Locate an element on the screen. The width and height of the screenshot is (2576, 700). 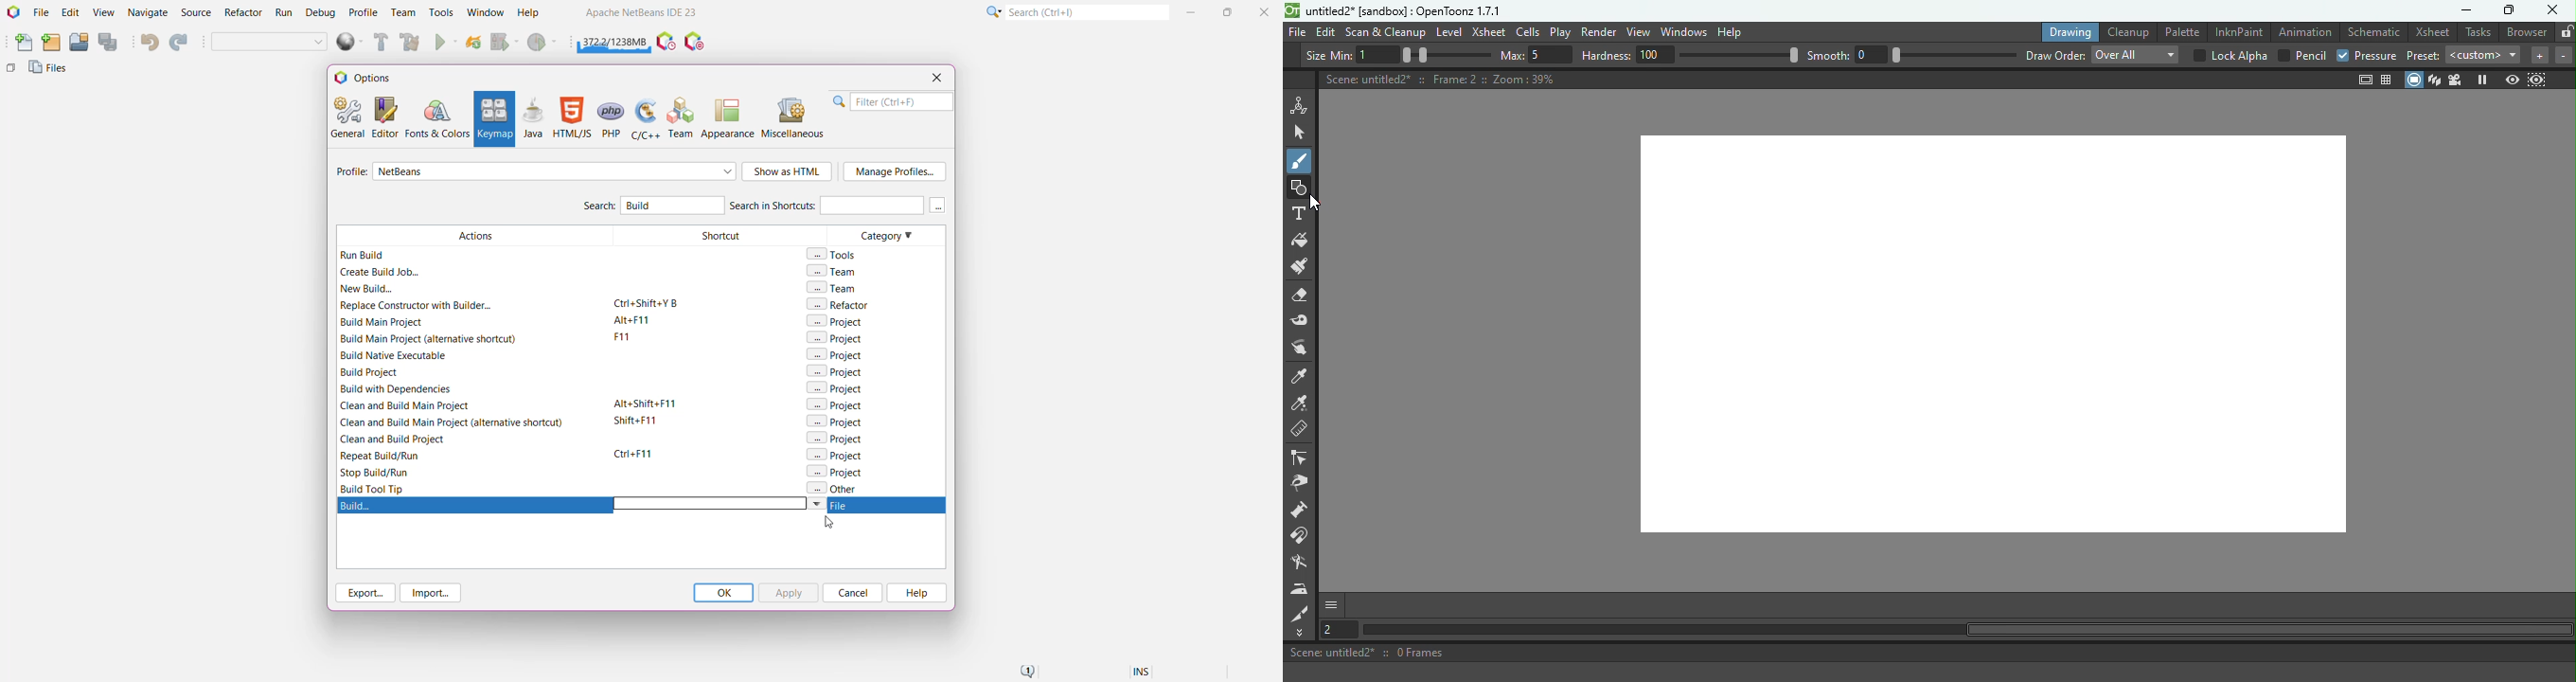
Style picker tool is located at coordinates (1302, 377).